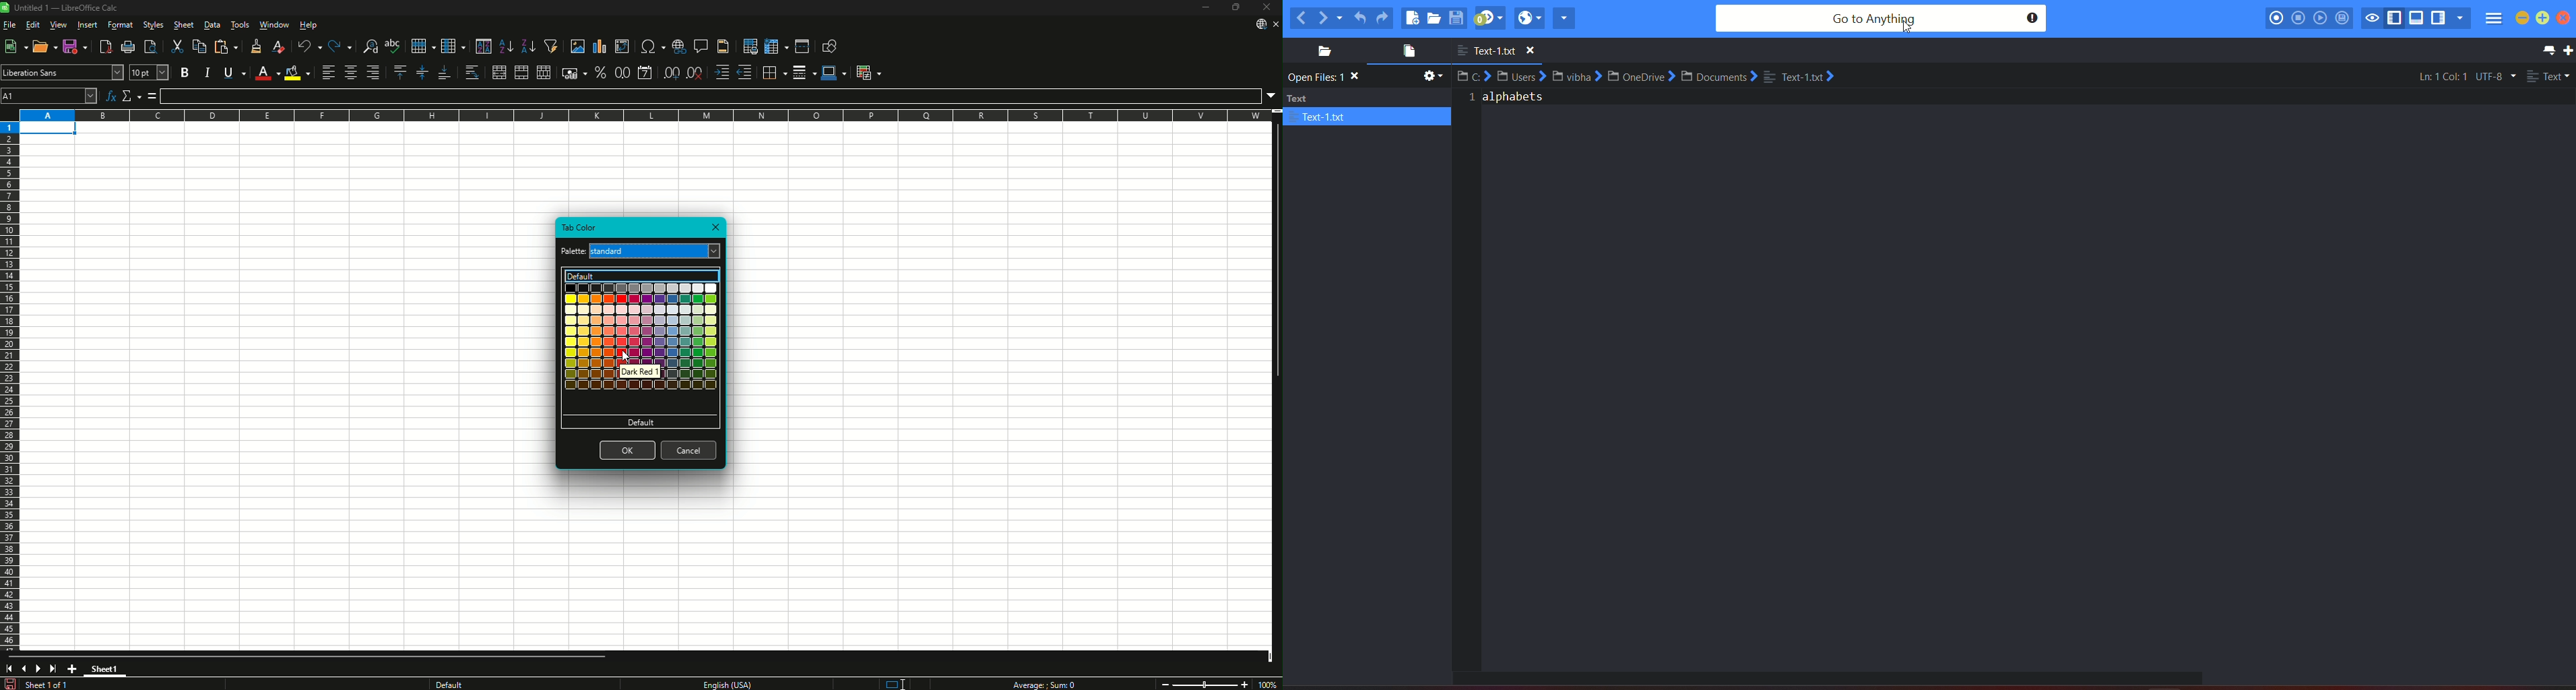  I want to click on Spelling, so click(394, 46).